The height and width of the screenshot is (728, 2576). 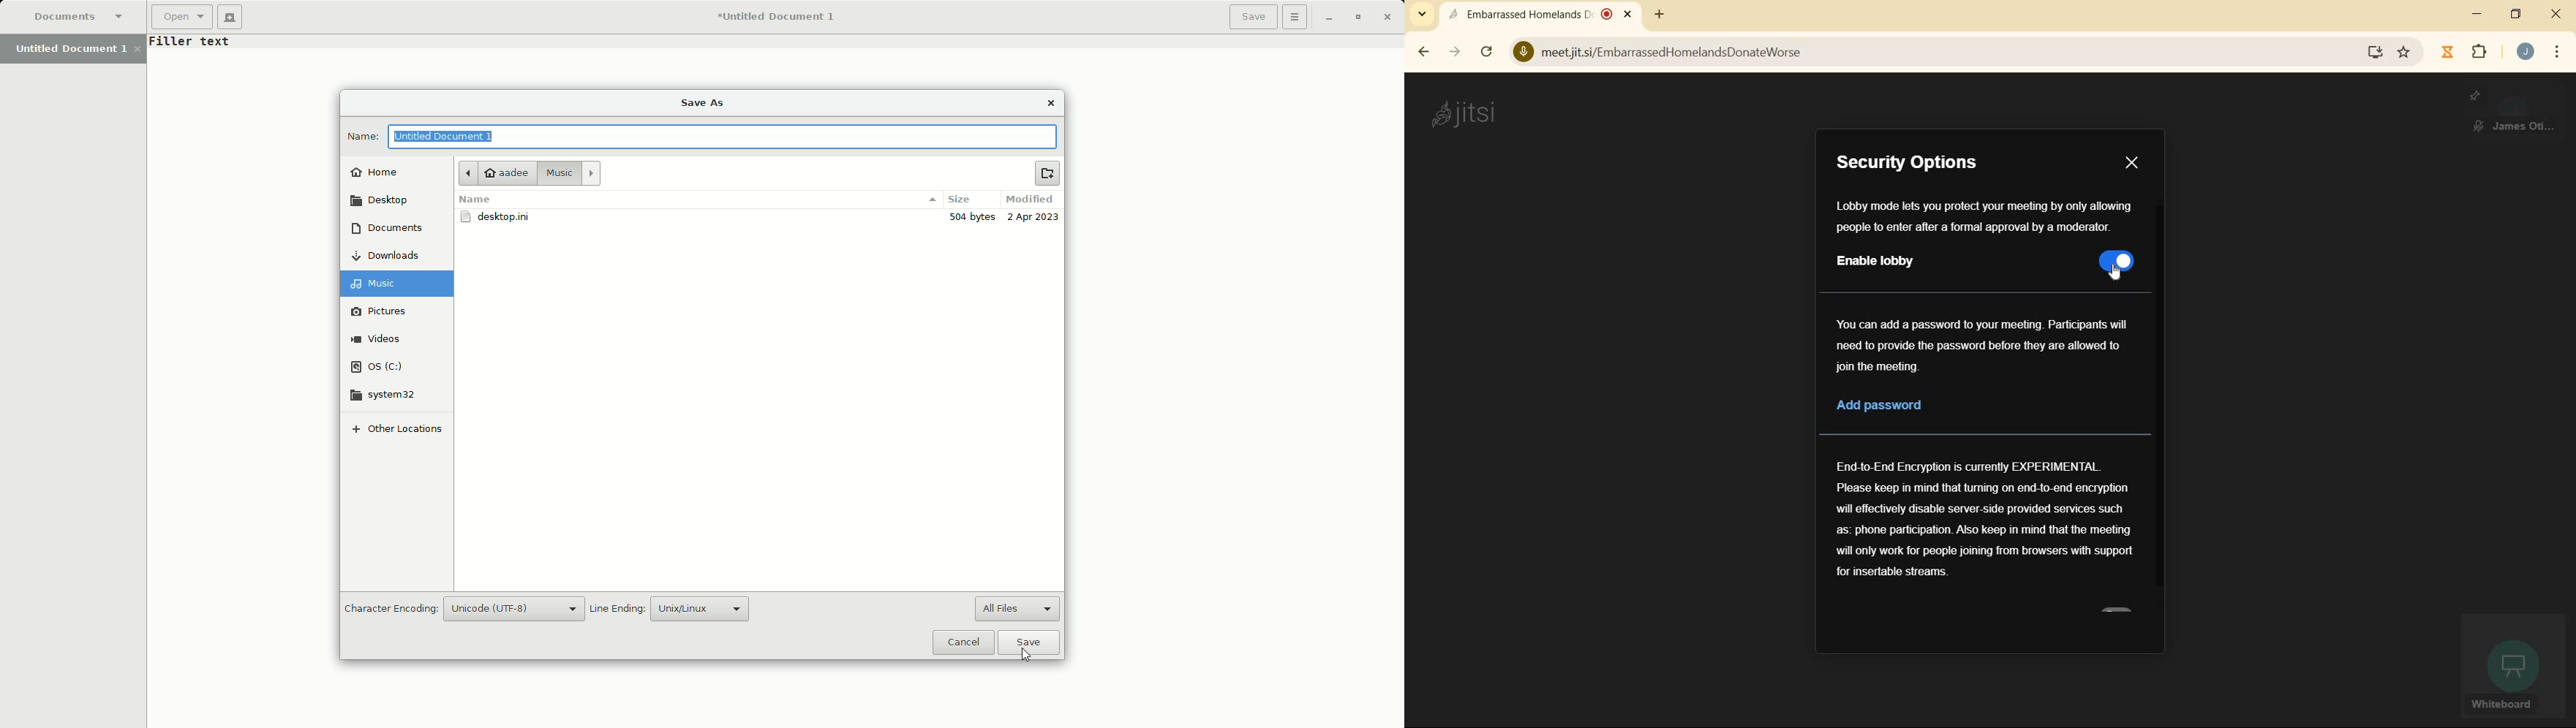 I want to click on system32, so click(x=388, y=398).